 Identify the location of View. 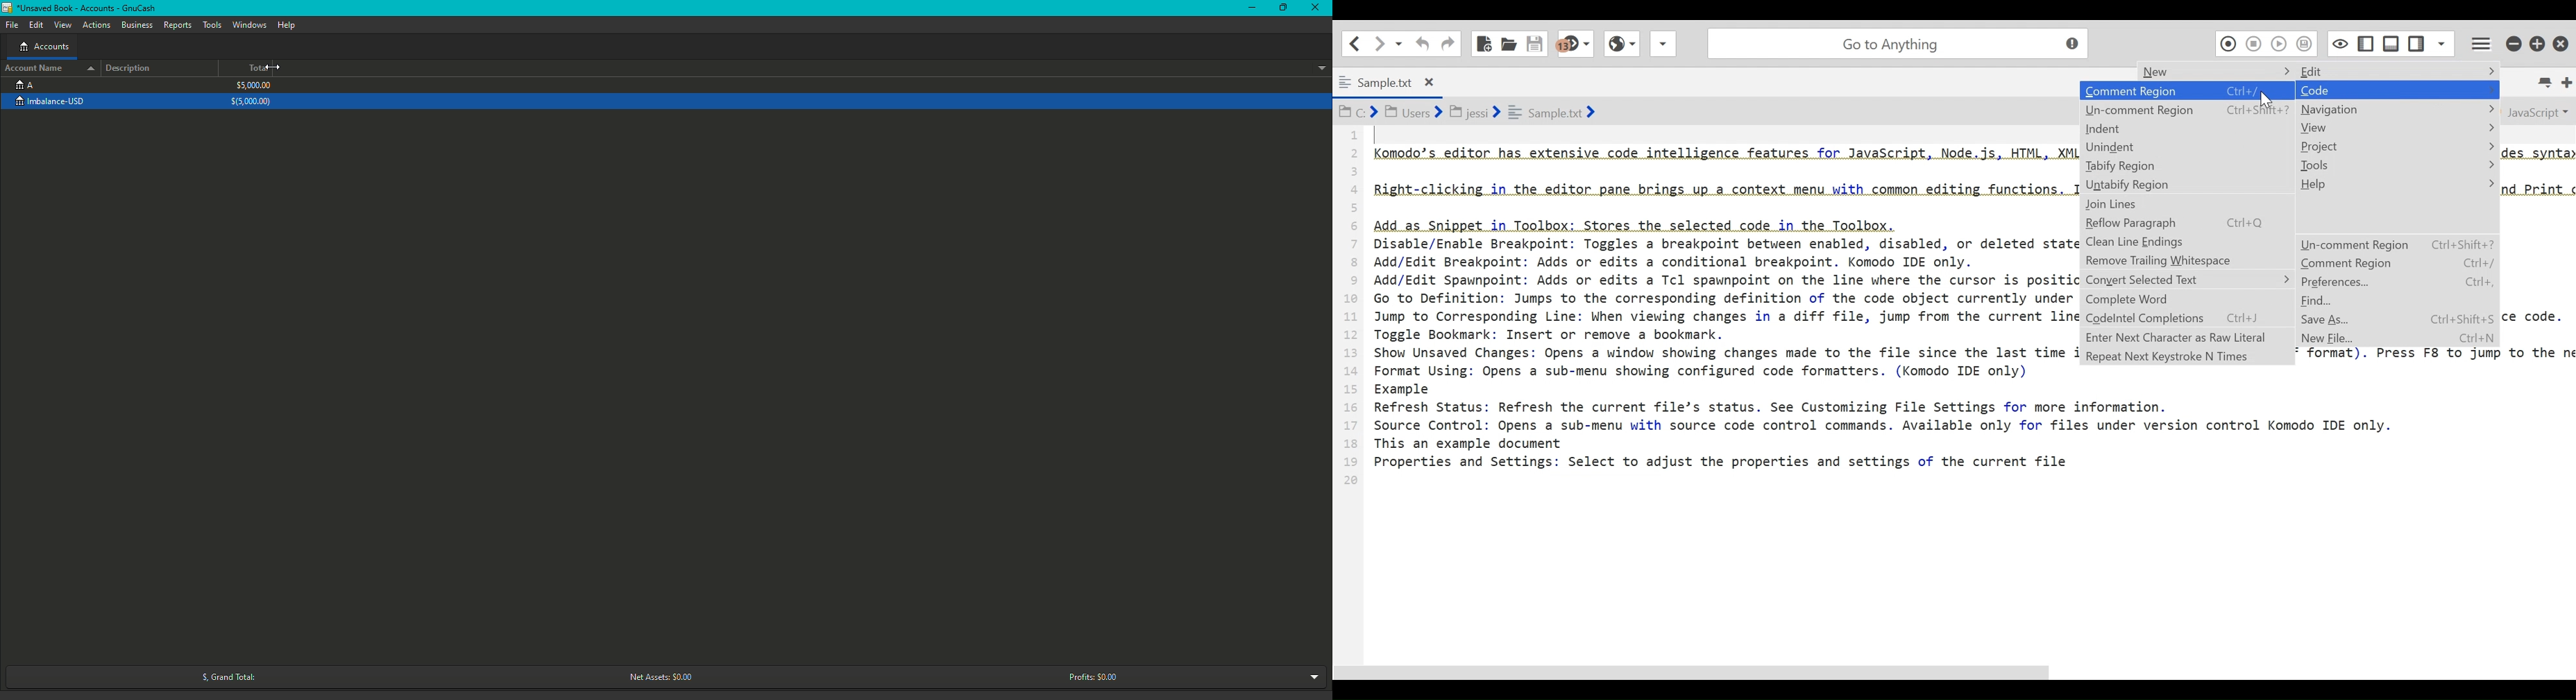
(64, 26).